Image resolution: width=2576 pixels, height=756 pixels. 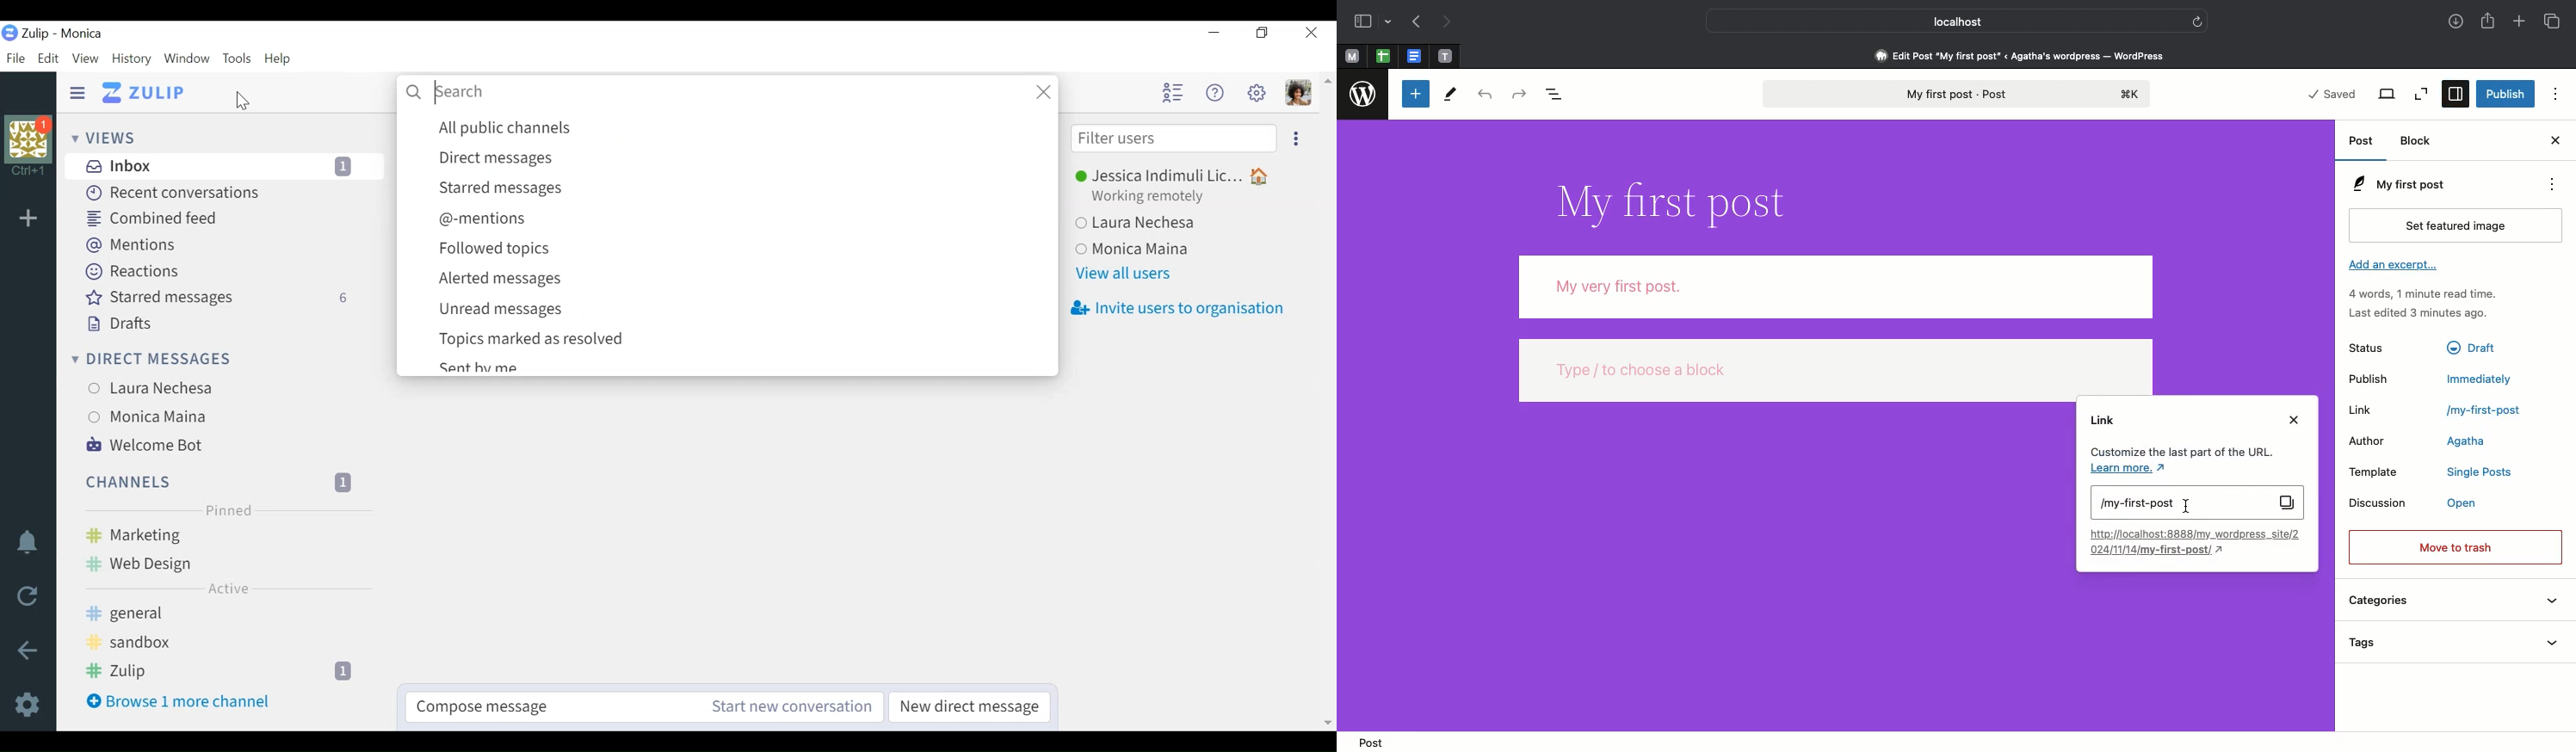 What do you see at coordinates (171, 194) in the screenshot?
I see `Recent conversations` at bounding box center [171, 194].